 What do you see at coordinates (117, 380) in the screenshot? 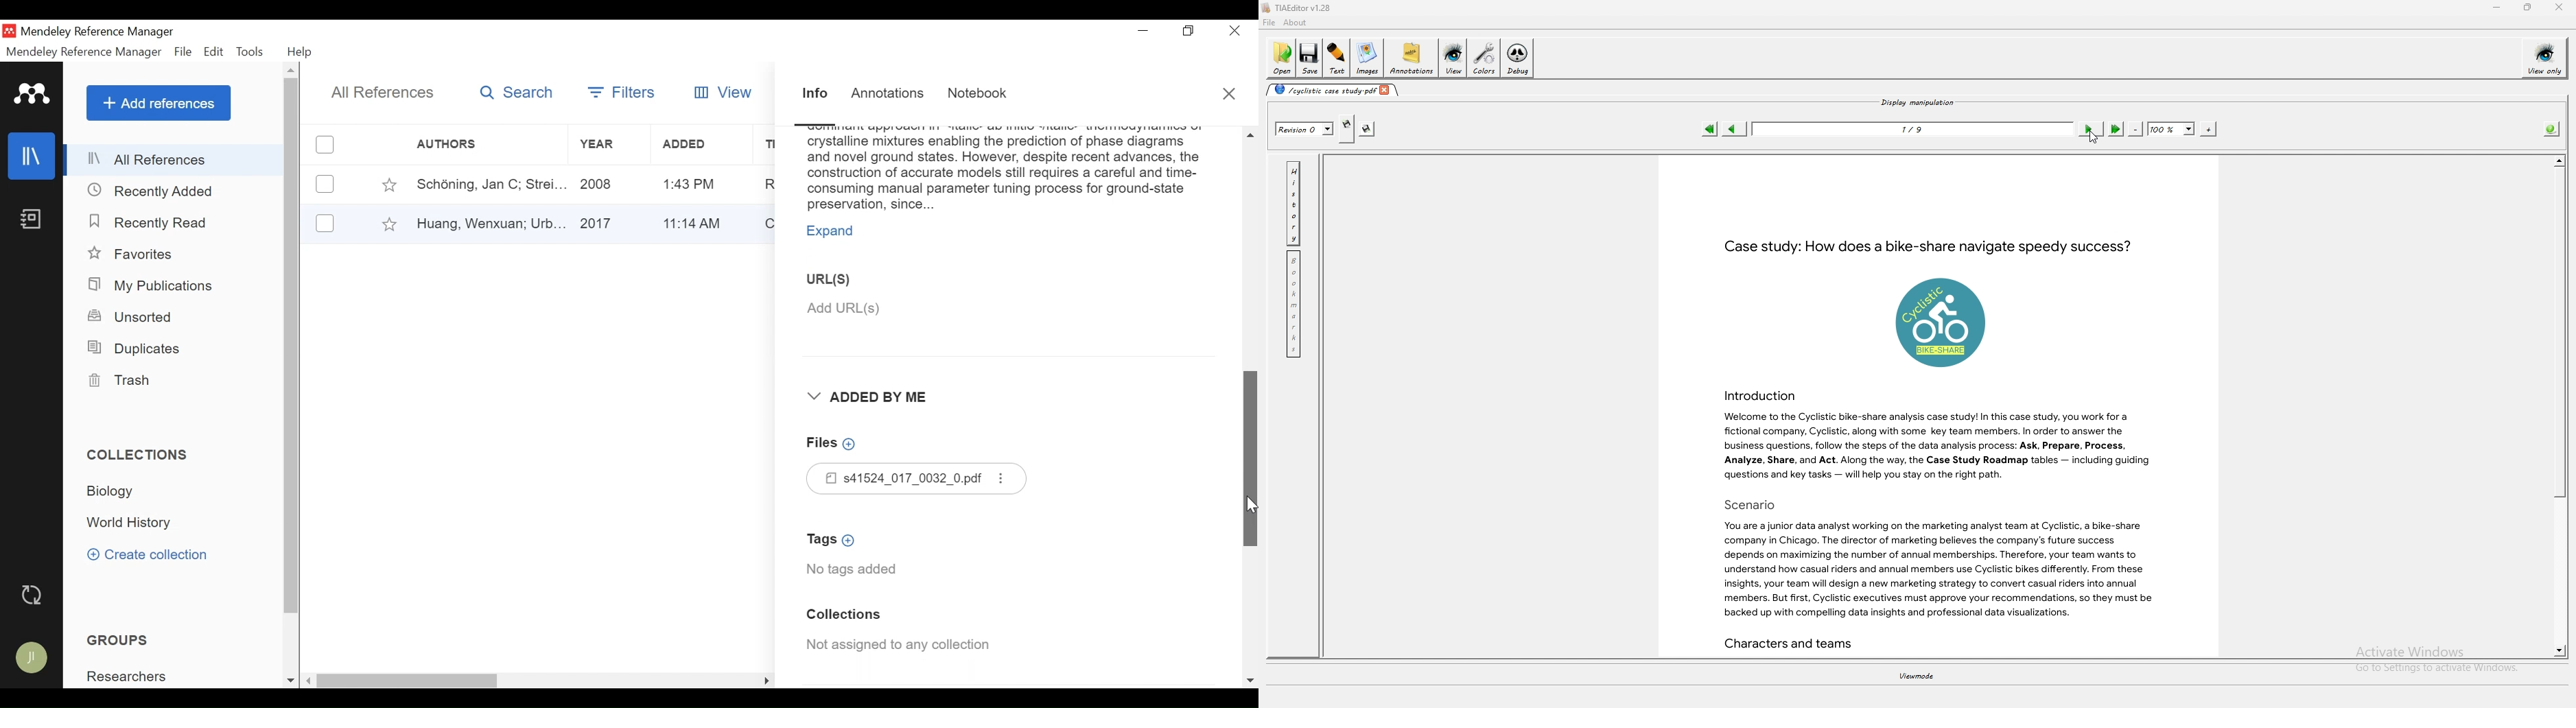
I see `Trash` at bounding box center [117, 380].